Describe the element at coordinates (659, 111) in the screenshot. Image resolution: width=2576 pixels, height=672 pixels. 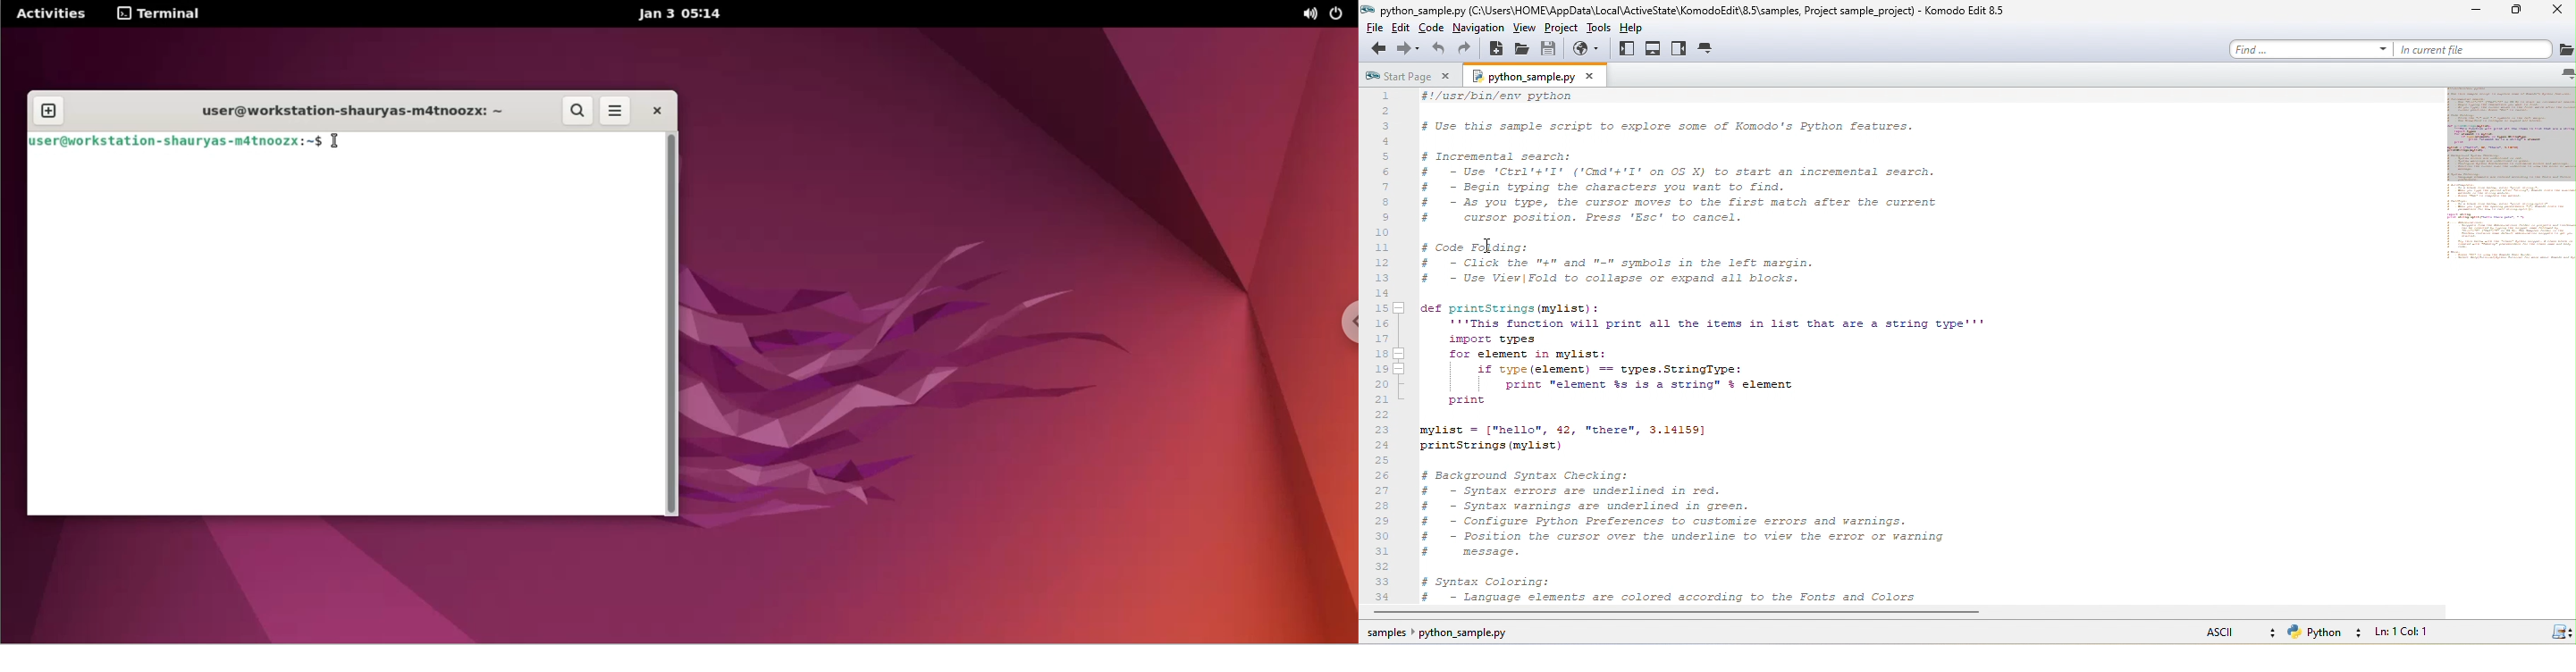
I see `close` at that location.